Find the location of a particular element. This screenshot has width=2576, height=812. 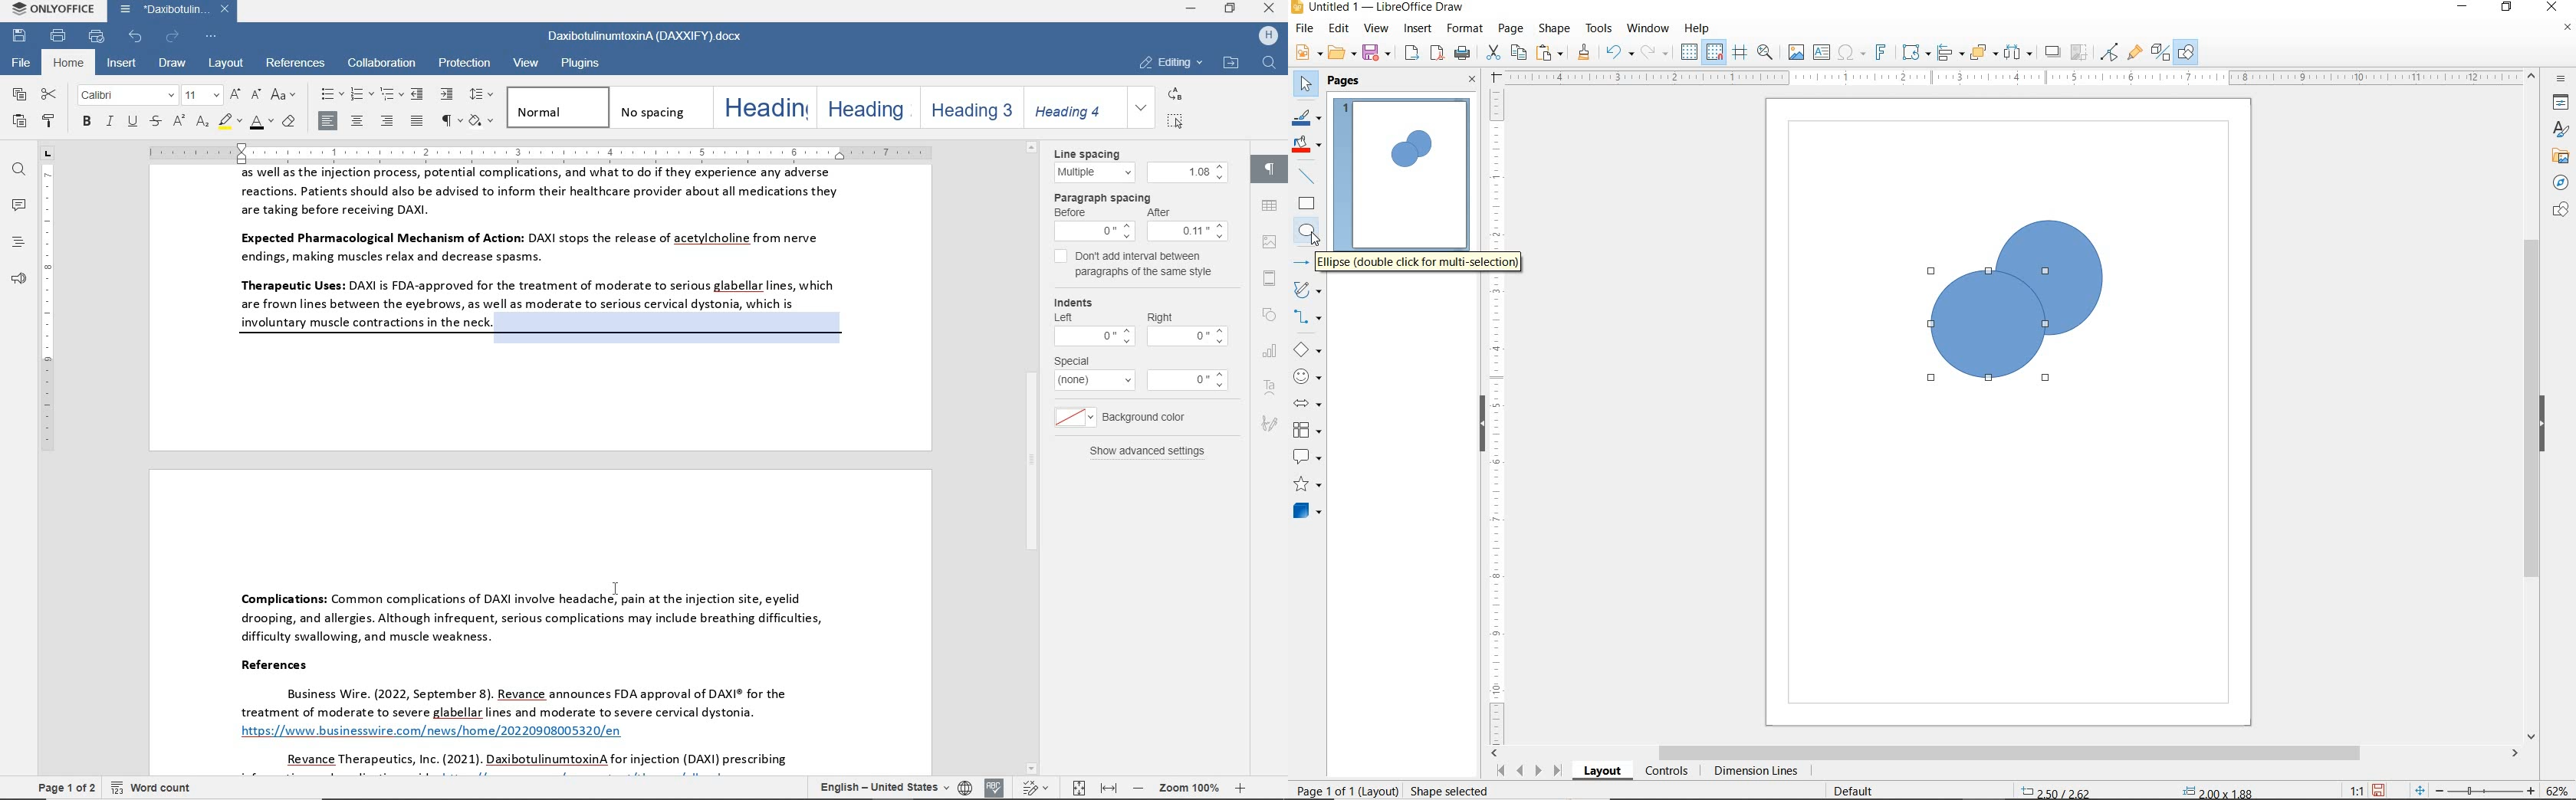

SAVE is located at coordinates (2380, 789).